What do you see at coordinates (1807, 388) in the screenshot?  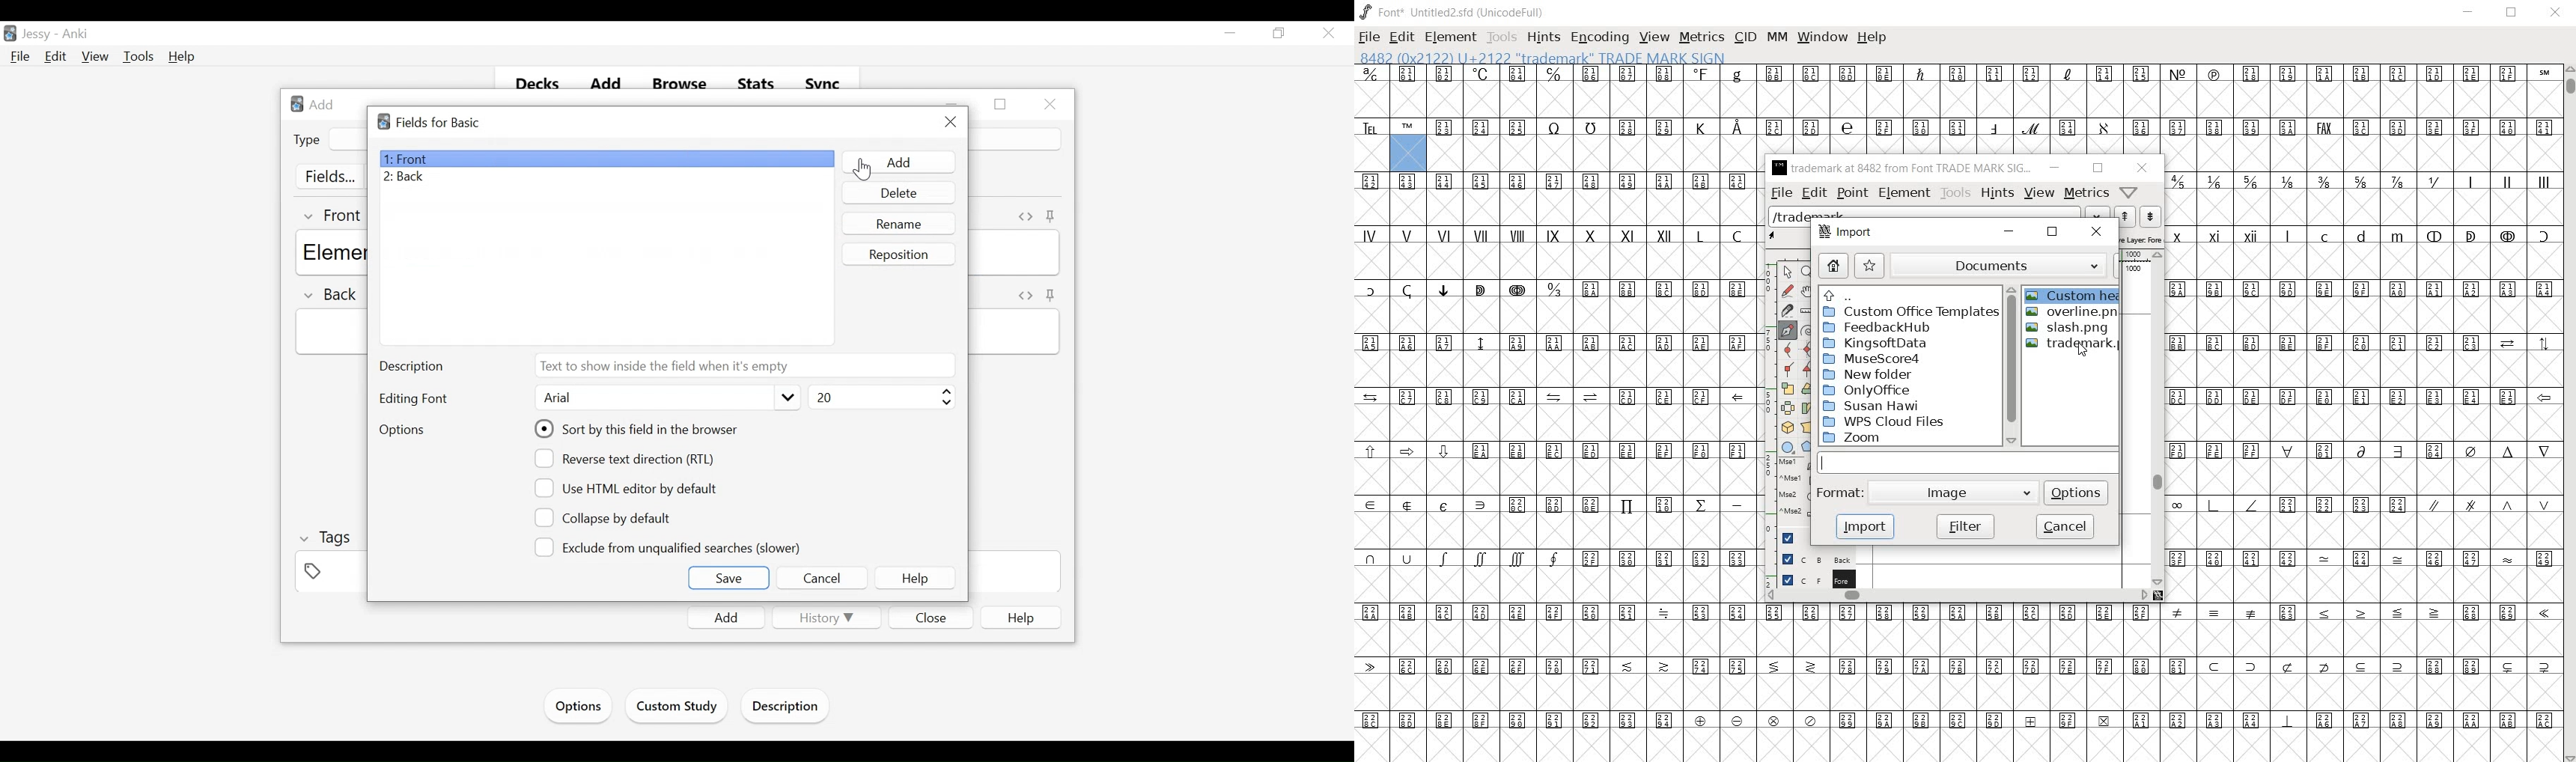 I see `Rotate the selection` at bounding box center [1807, 388].